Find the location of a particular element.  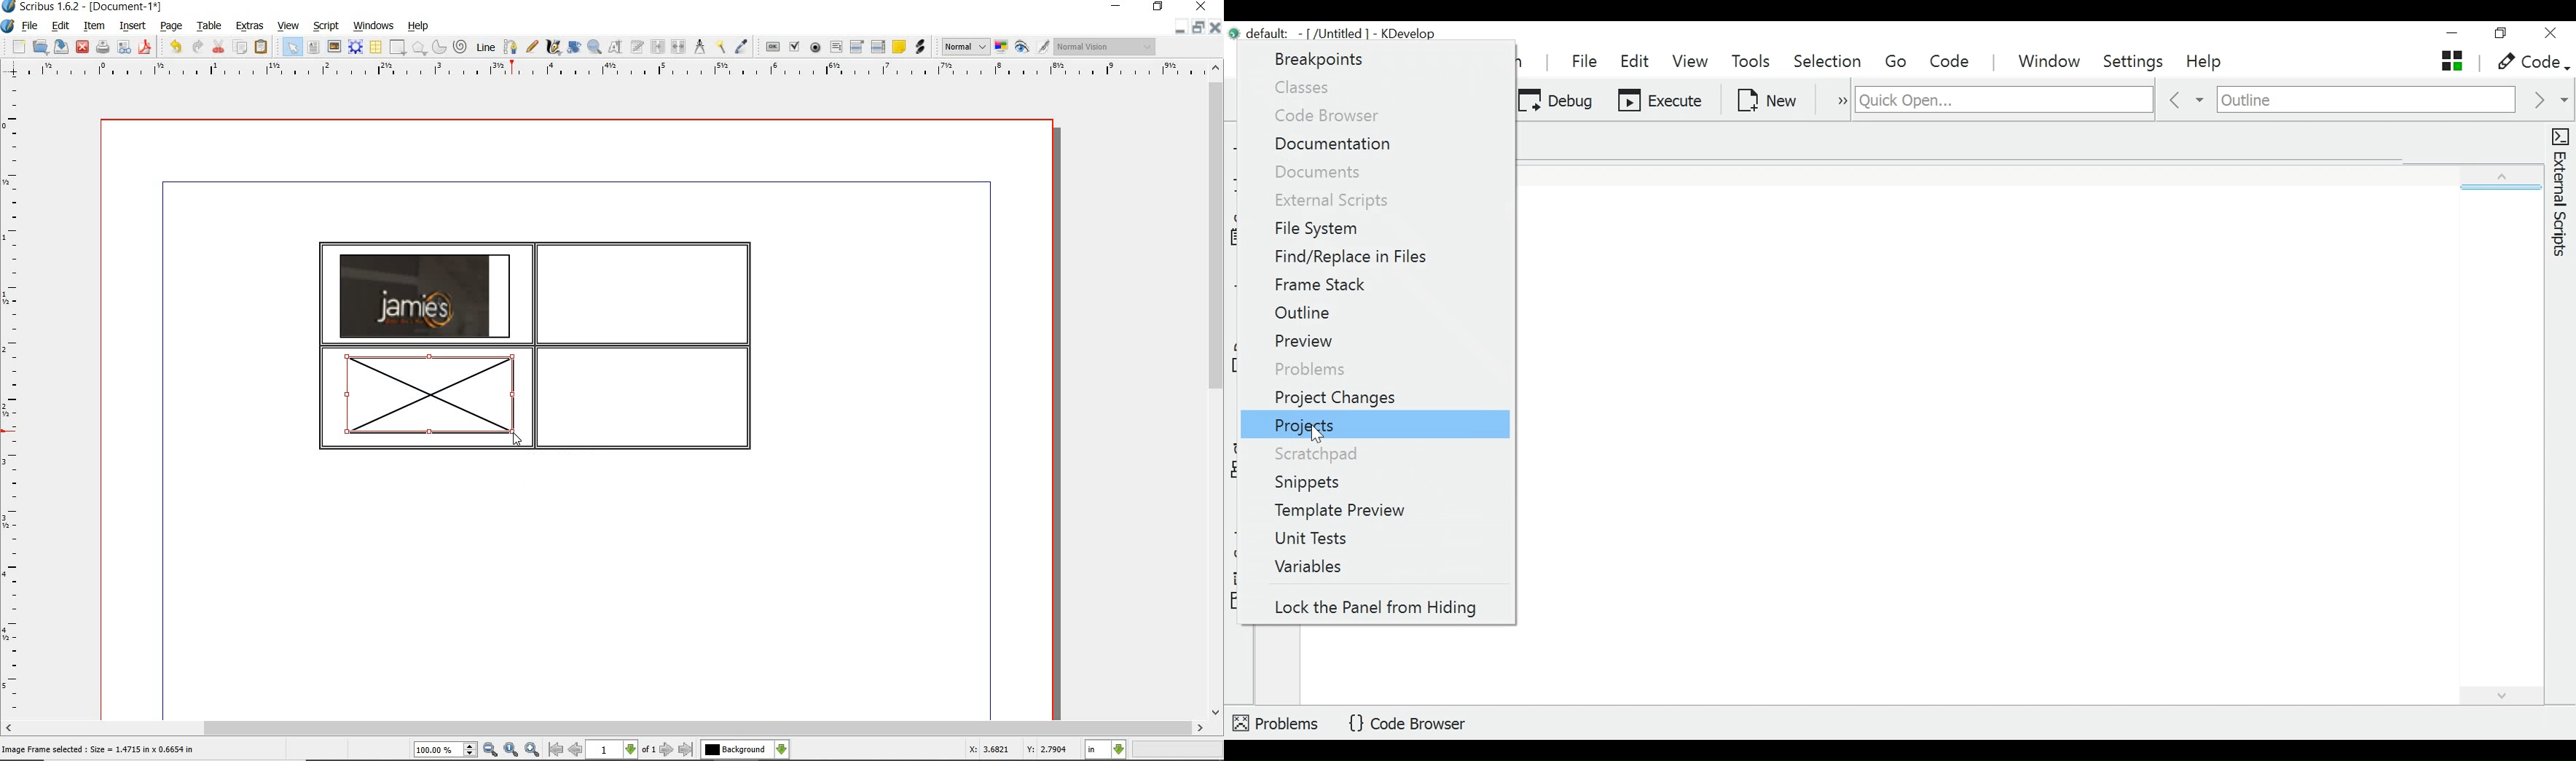

go to next page is located at coordinates (667, 749).